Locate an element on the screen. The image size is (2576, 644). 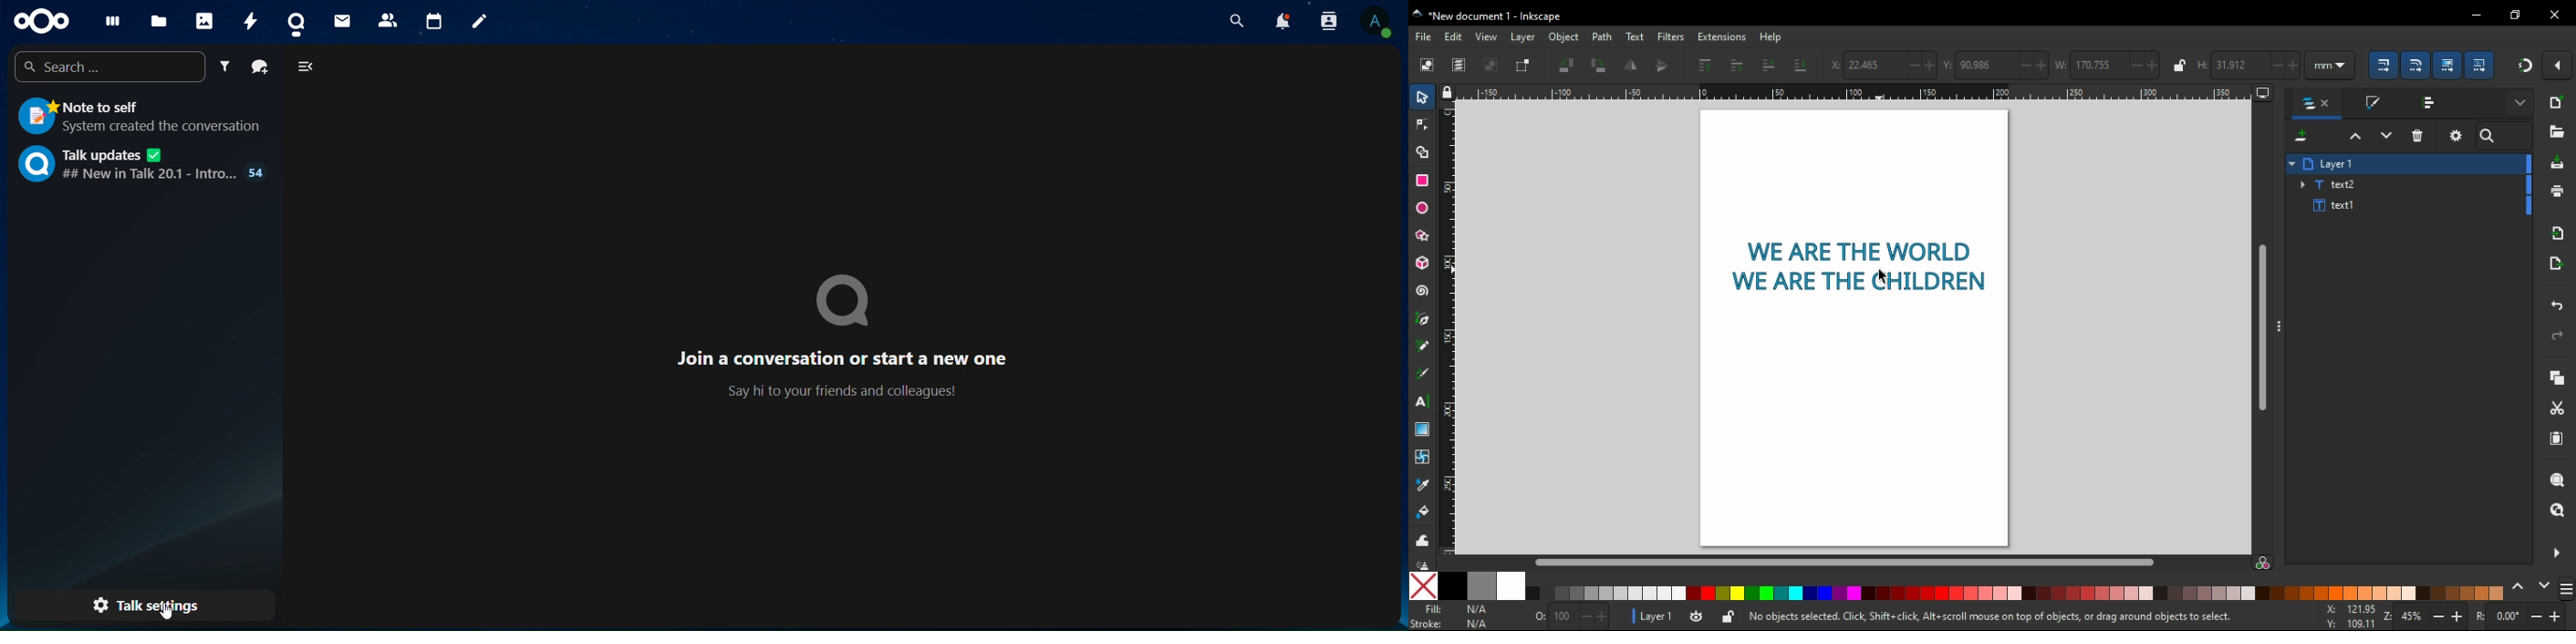
open  is located at coordinates (2558, 131).